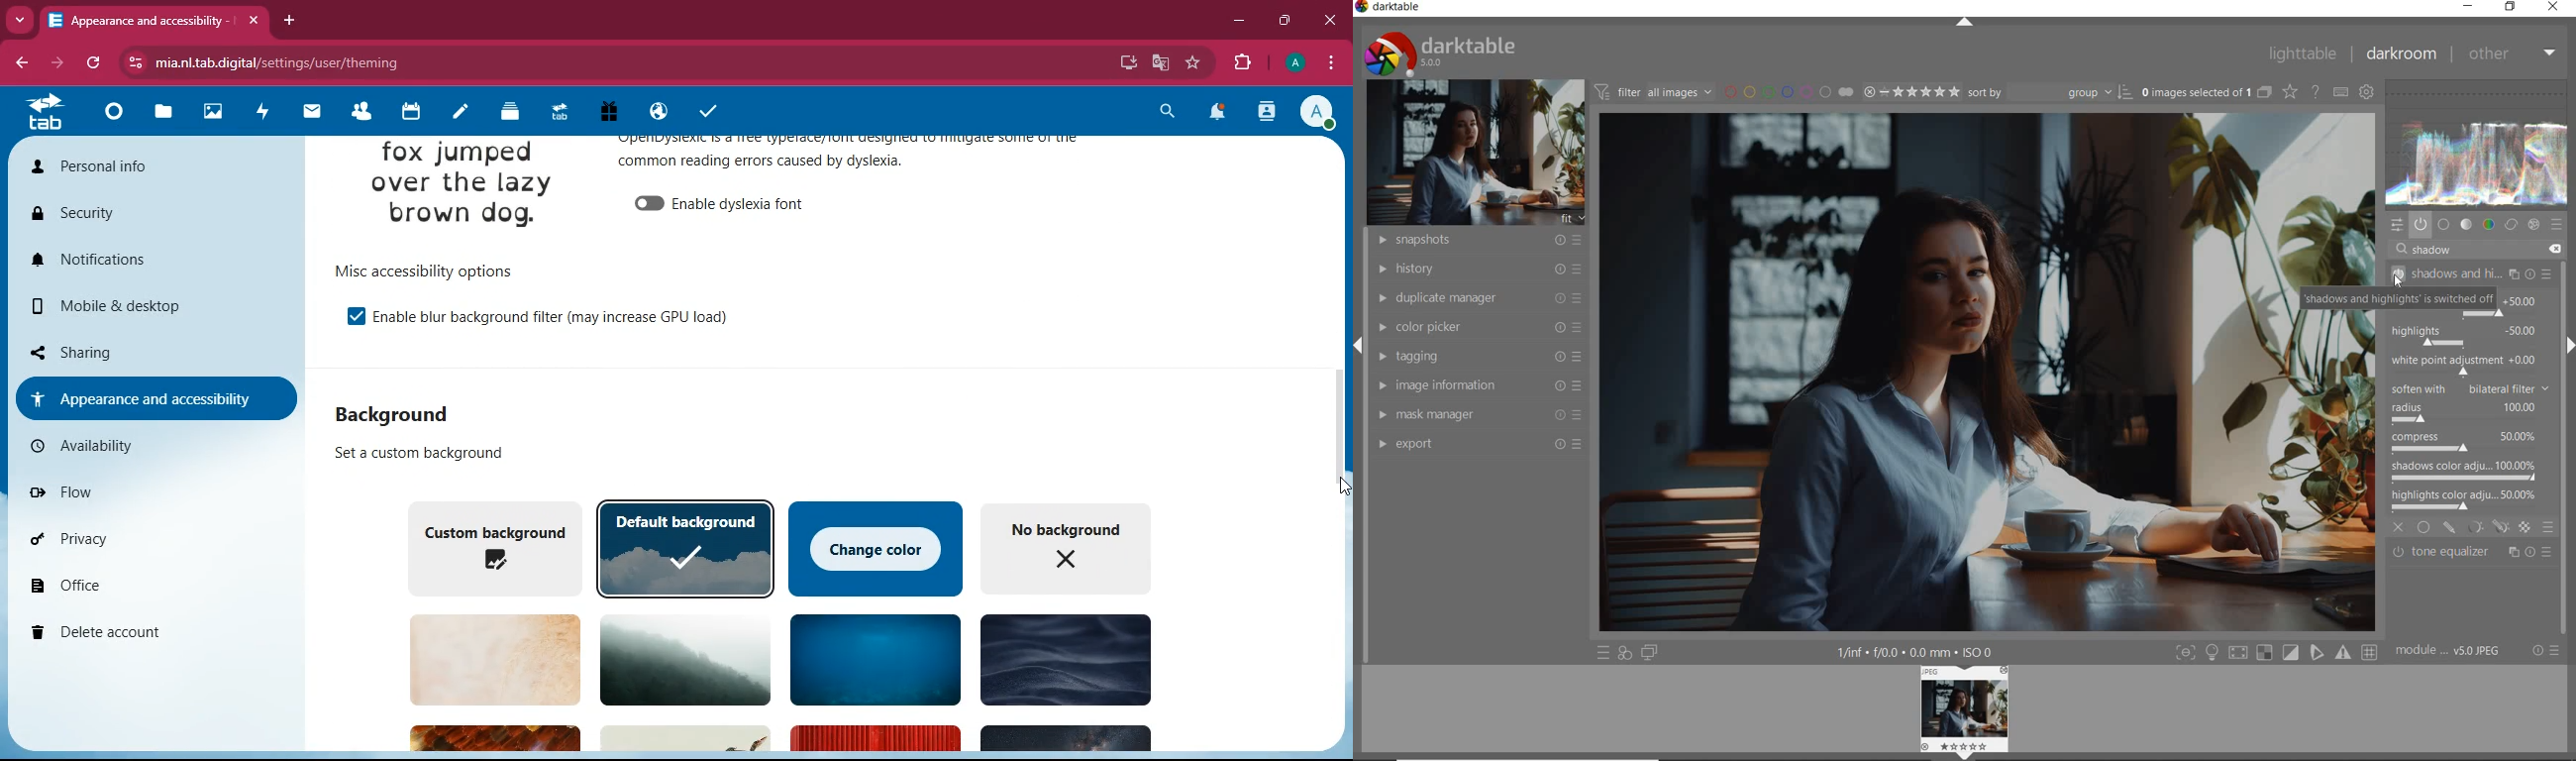 Image resolution: width=2576 pixels, height=784 pixels. What do you see at coordinates (1067, 550) in the screenshot?
I see `no` at bounding box center [1067, 550].